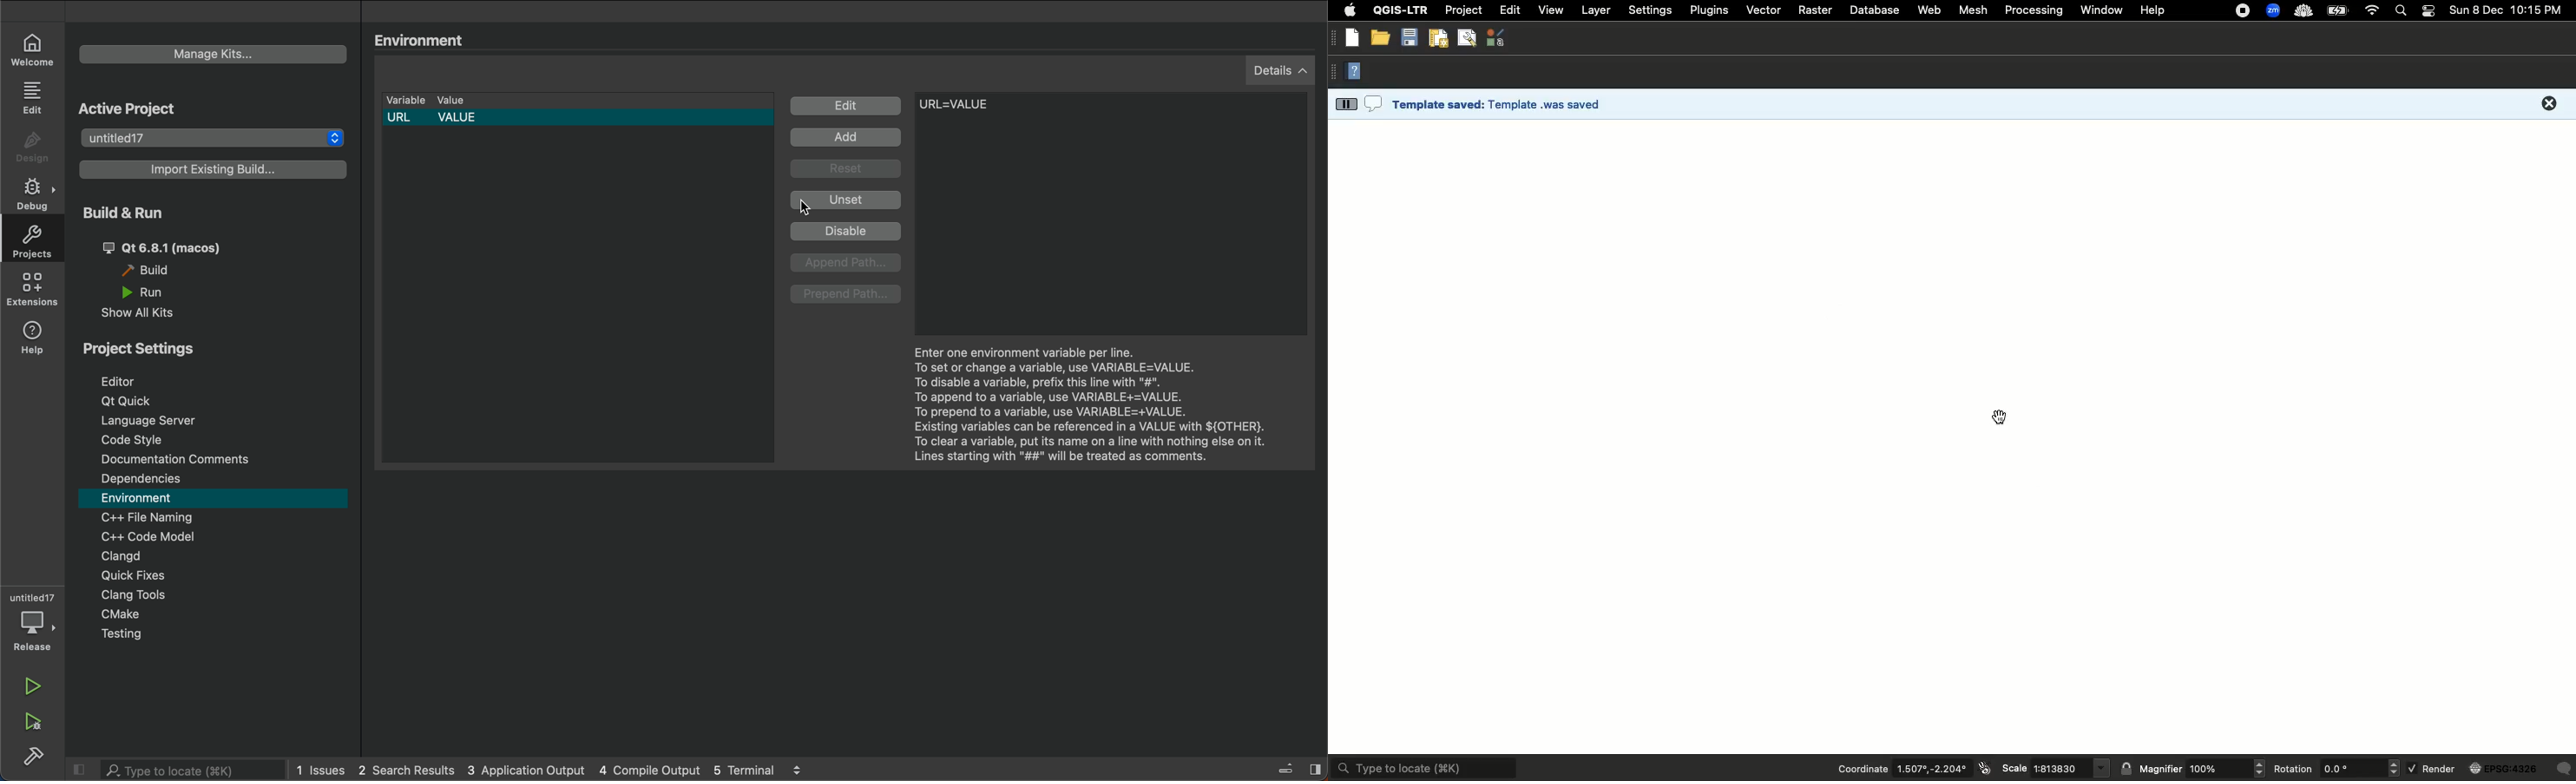 This screenshot has width=2576, height=784. I want to click on active project, so click(139, 111).